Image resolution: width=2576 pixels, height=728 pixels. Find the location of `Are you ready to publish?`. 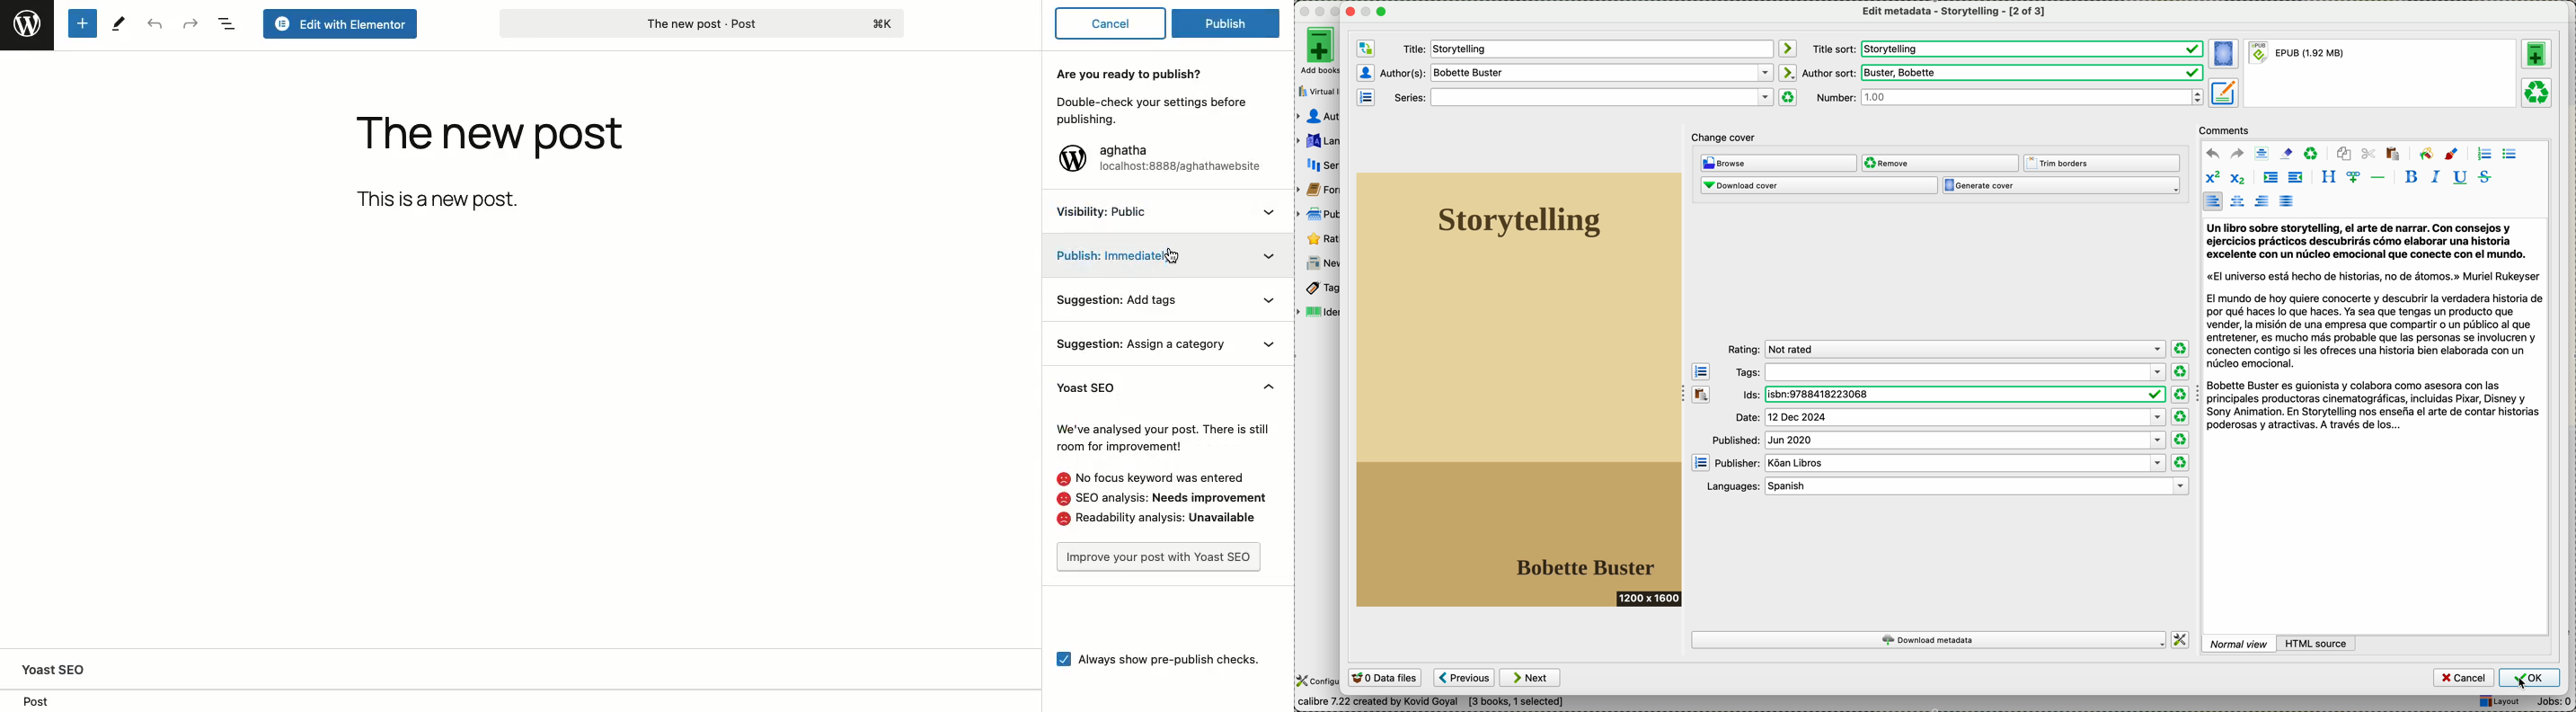

Are you ready to publish? is located at coordinates (1130, 75).